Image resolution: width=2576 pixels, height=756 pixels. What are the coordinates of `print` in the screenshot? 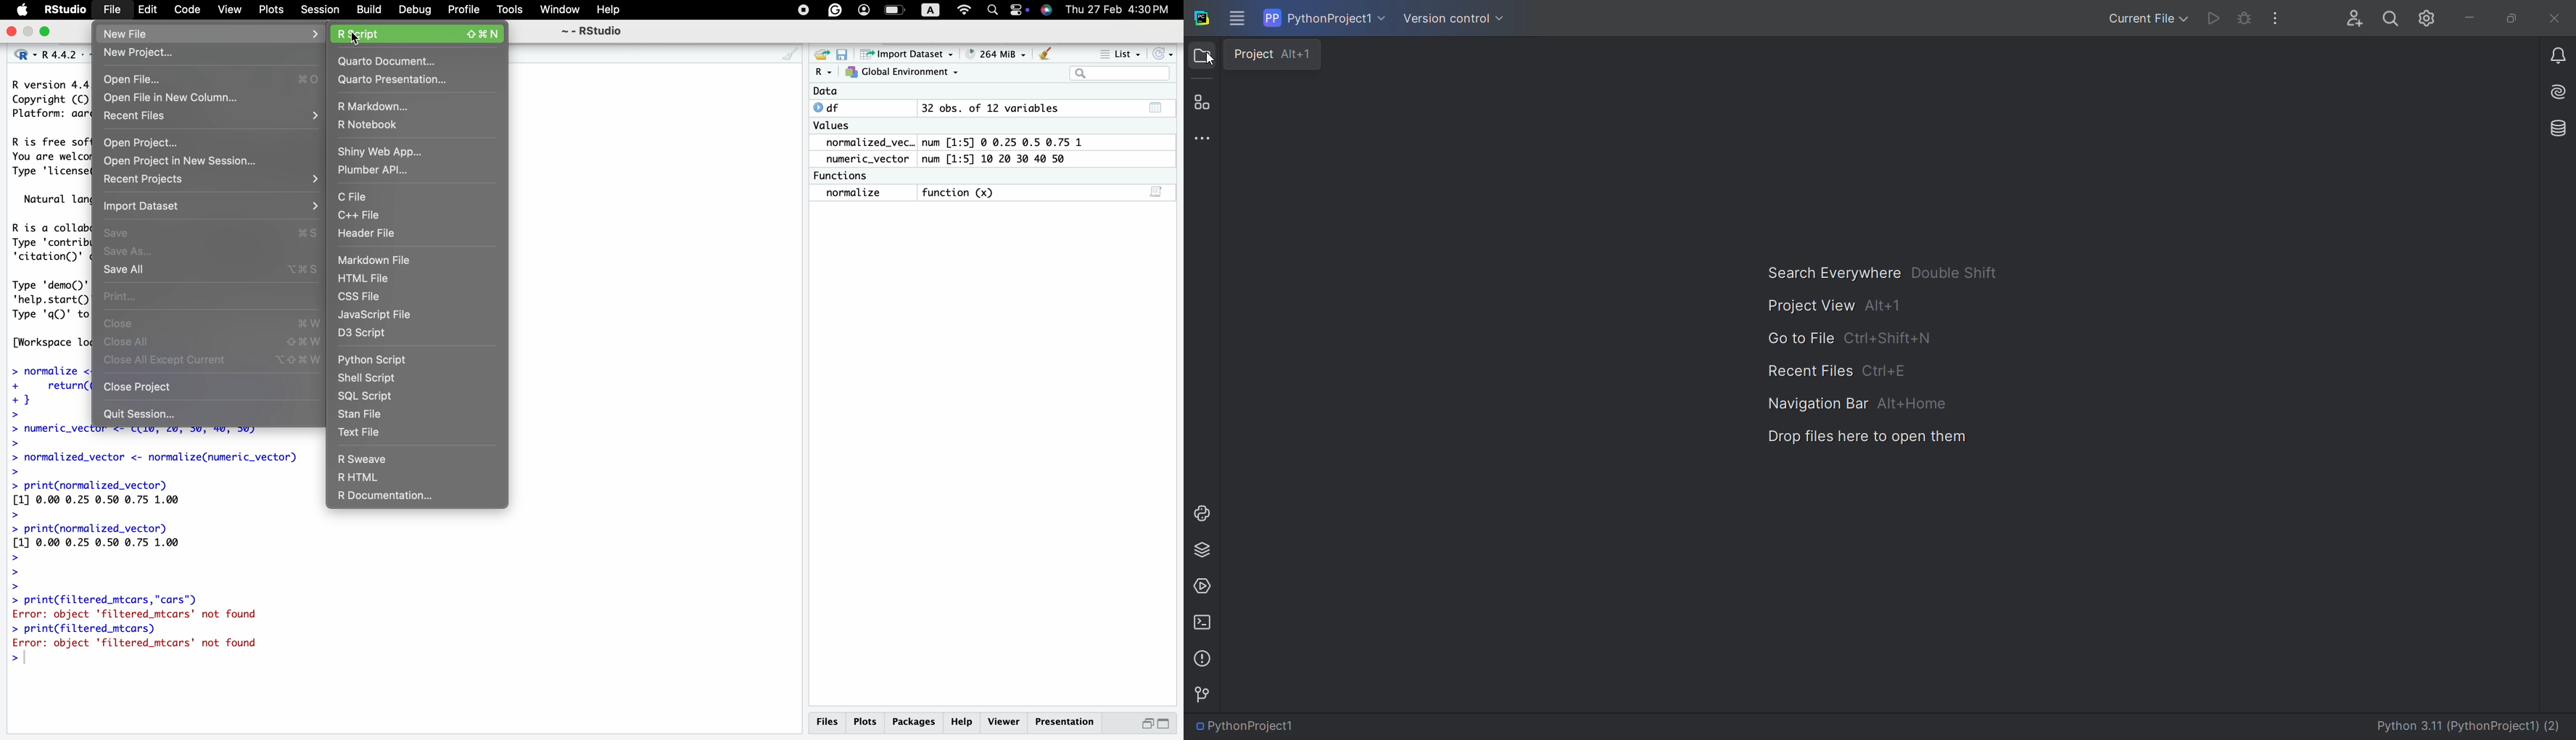 It's located at (214, 295).